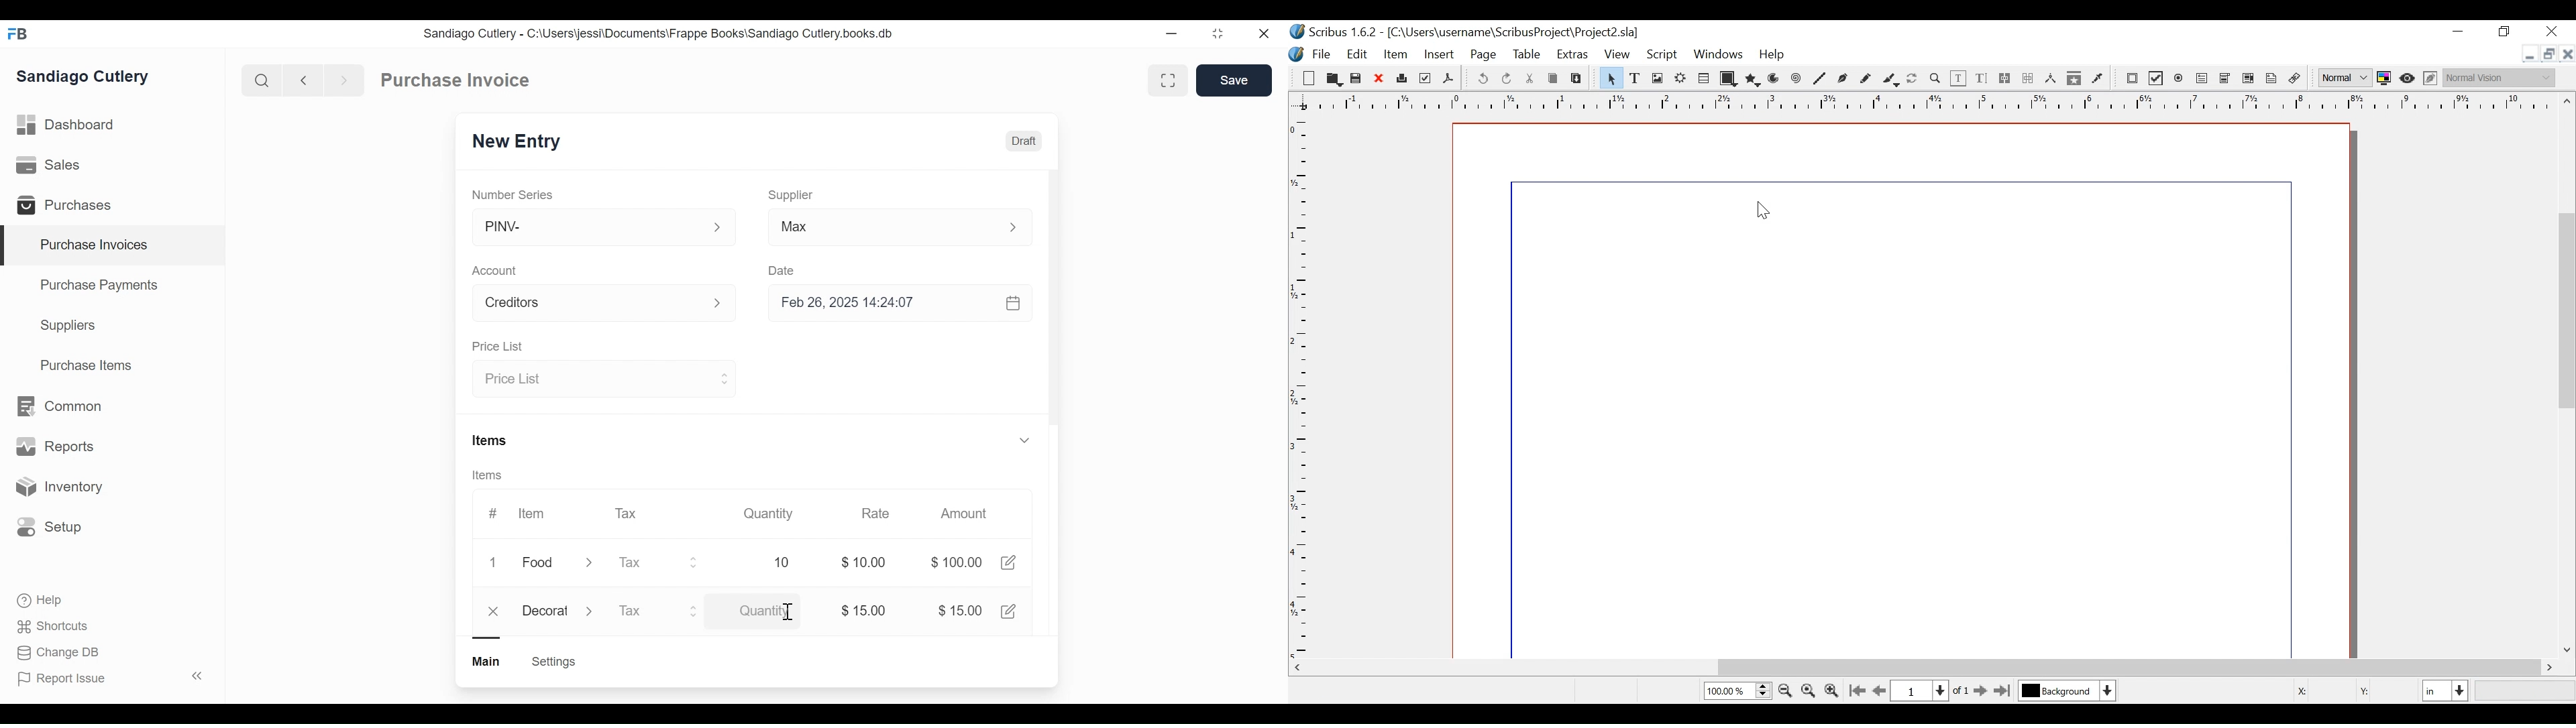  What do you see at coordinates (892, 303) in the screenshot?
I see `Feb 26, 2025 14:24:07` at bounding box center [892, 303].